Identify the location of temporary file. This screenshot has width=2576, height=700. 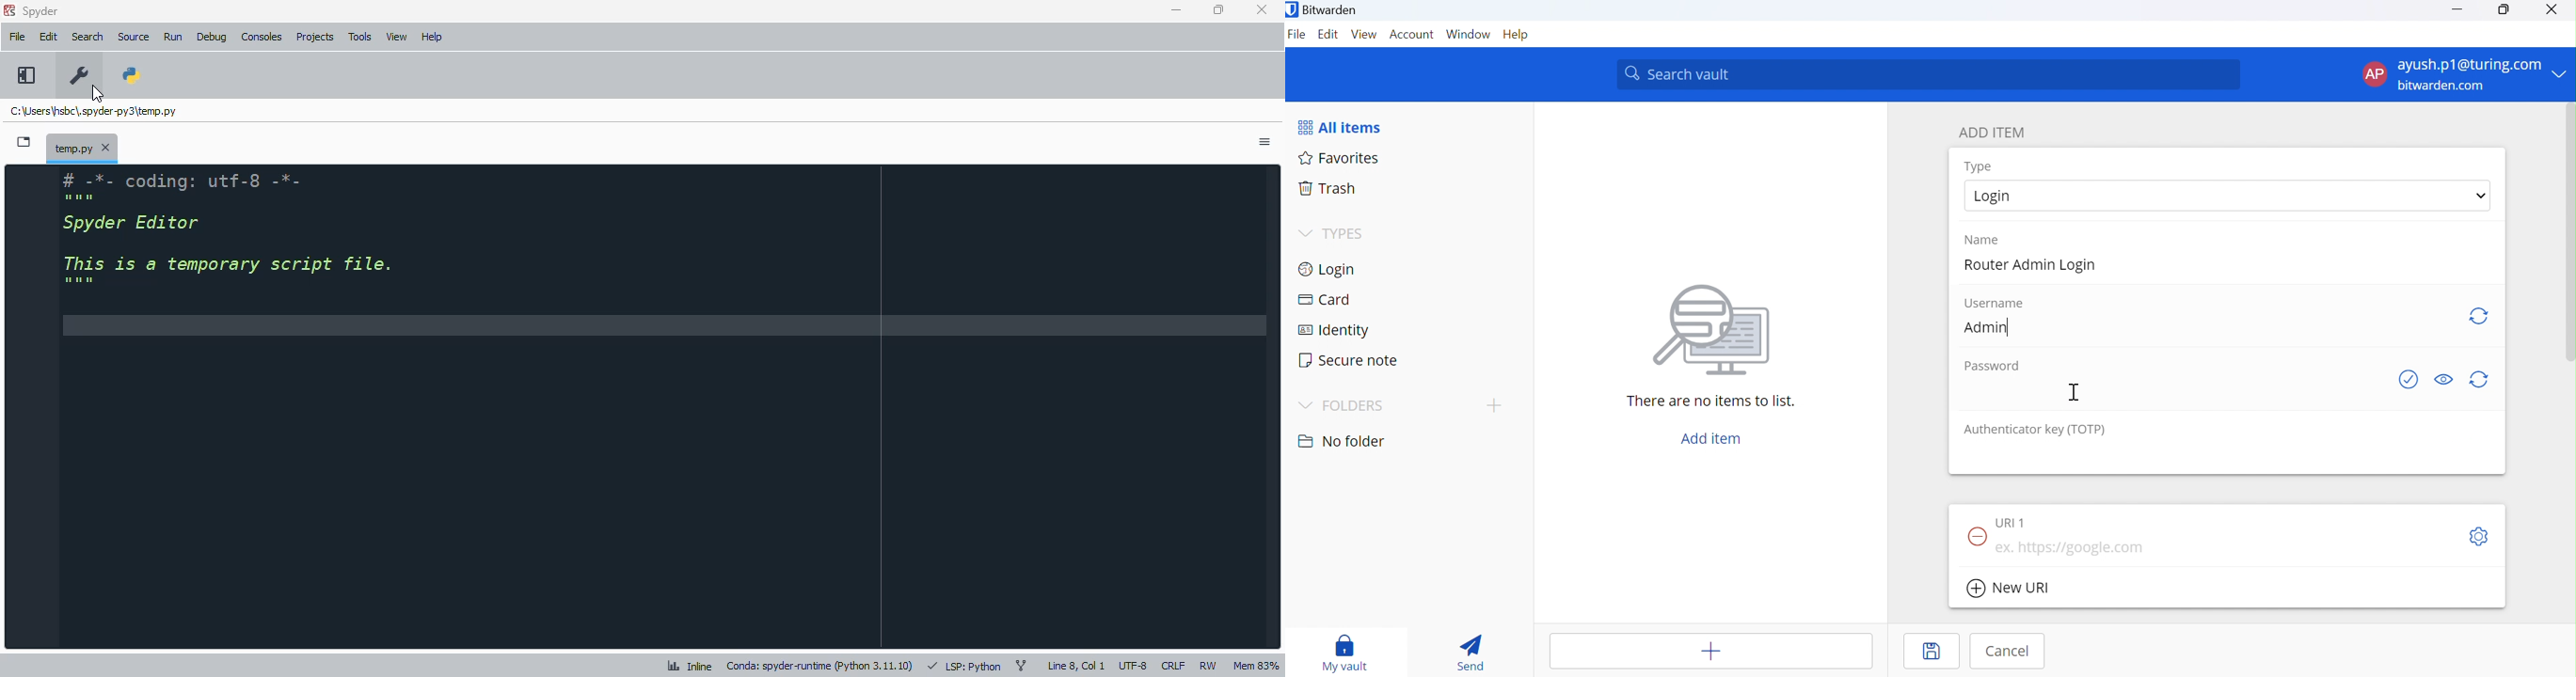
(94, 112).